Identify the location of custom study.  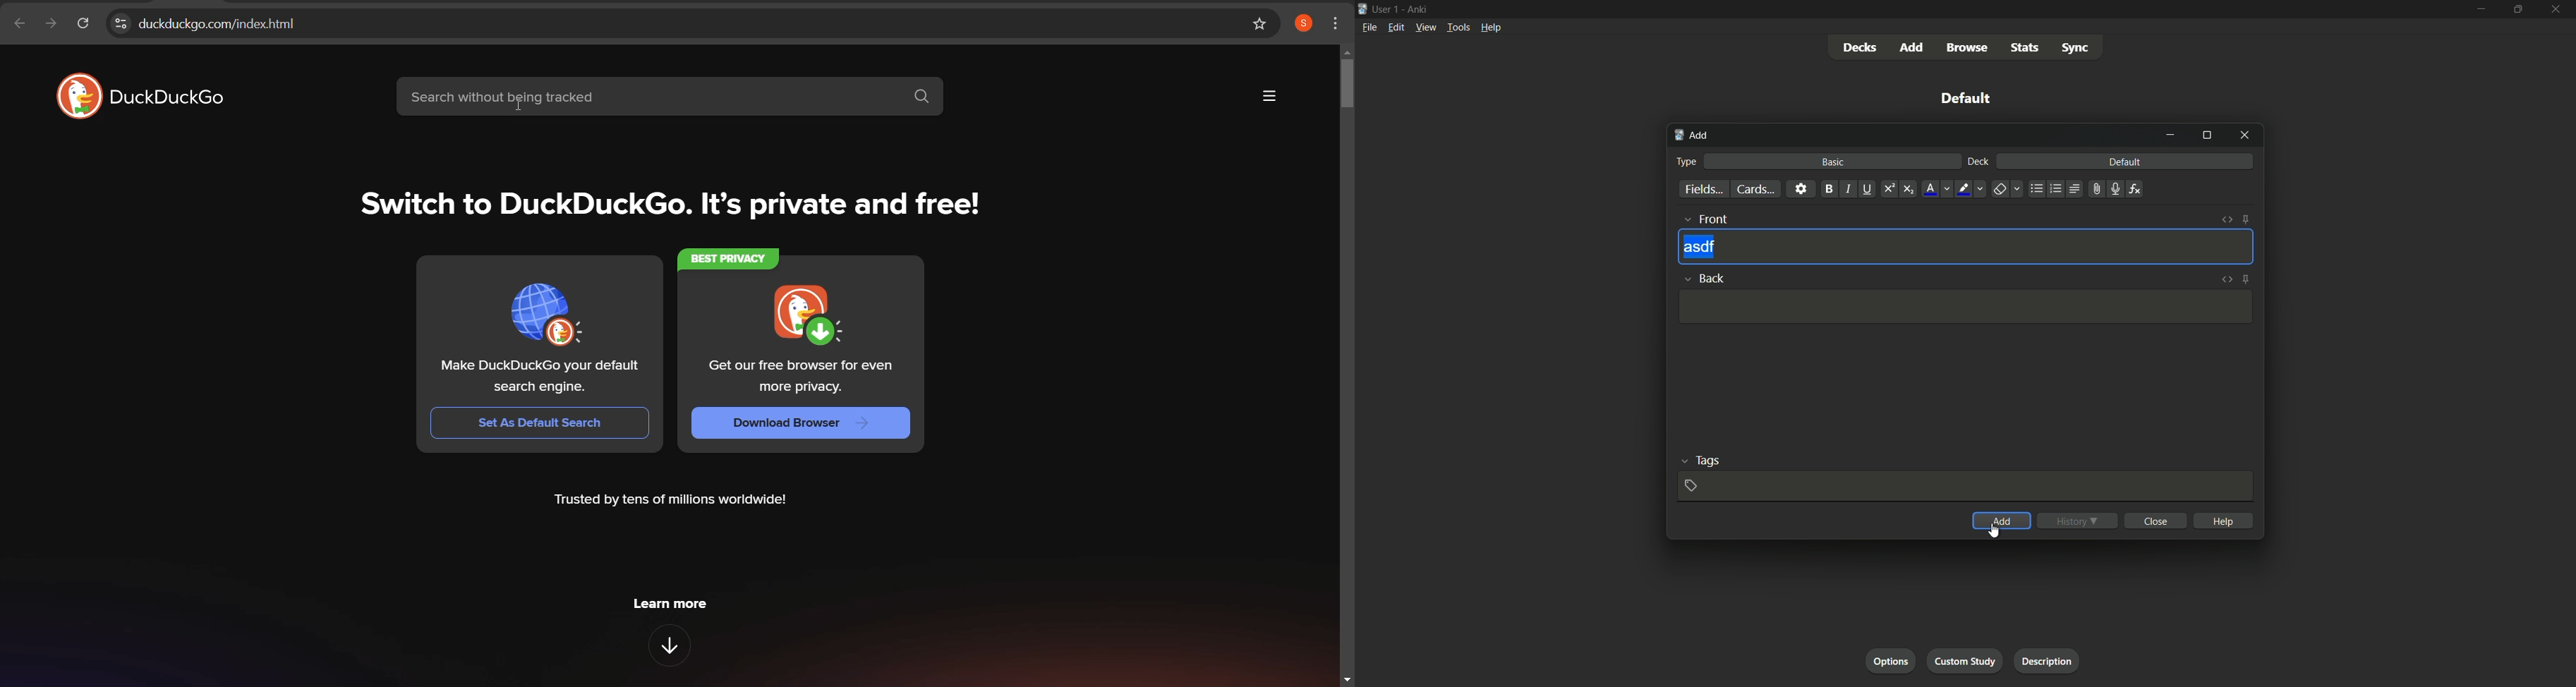
(1964, 661).